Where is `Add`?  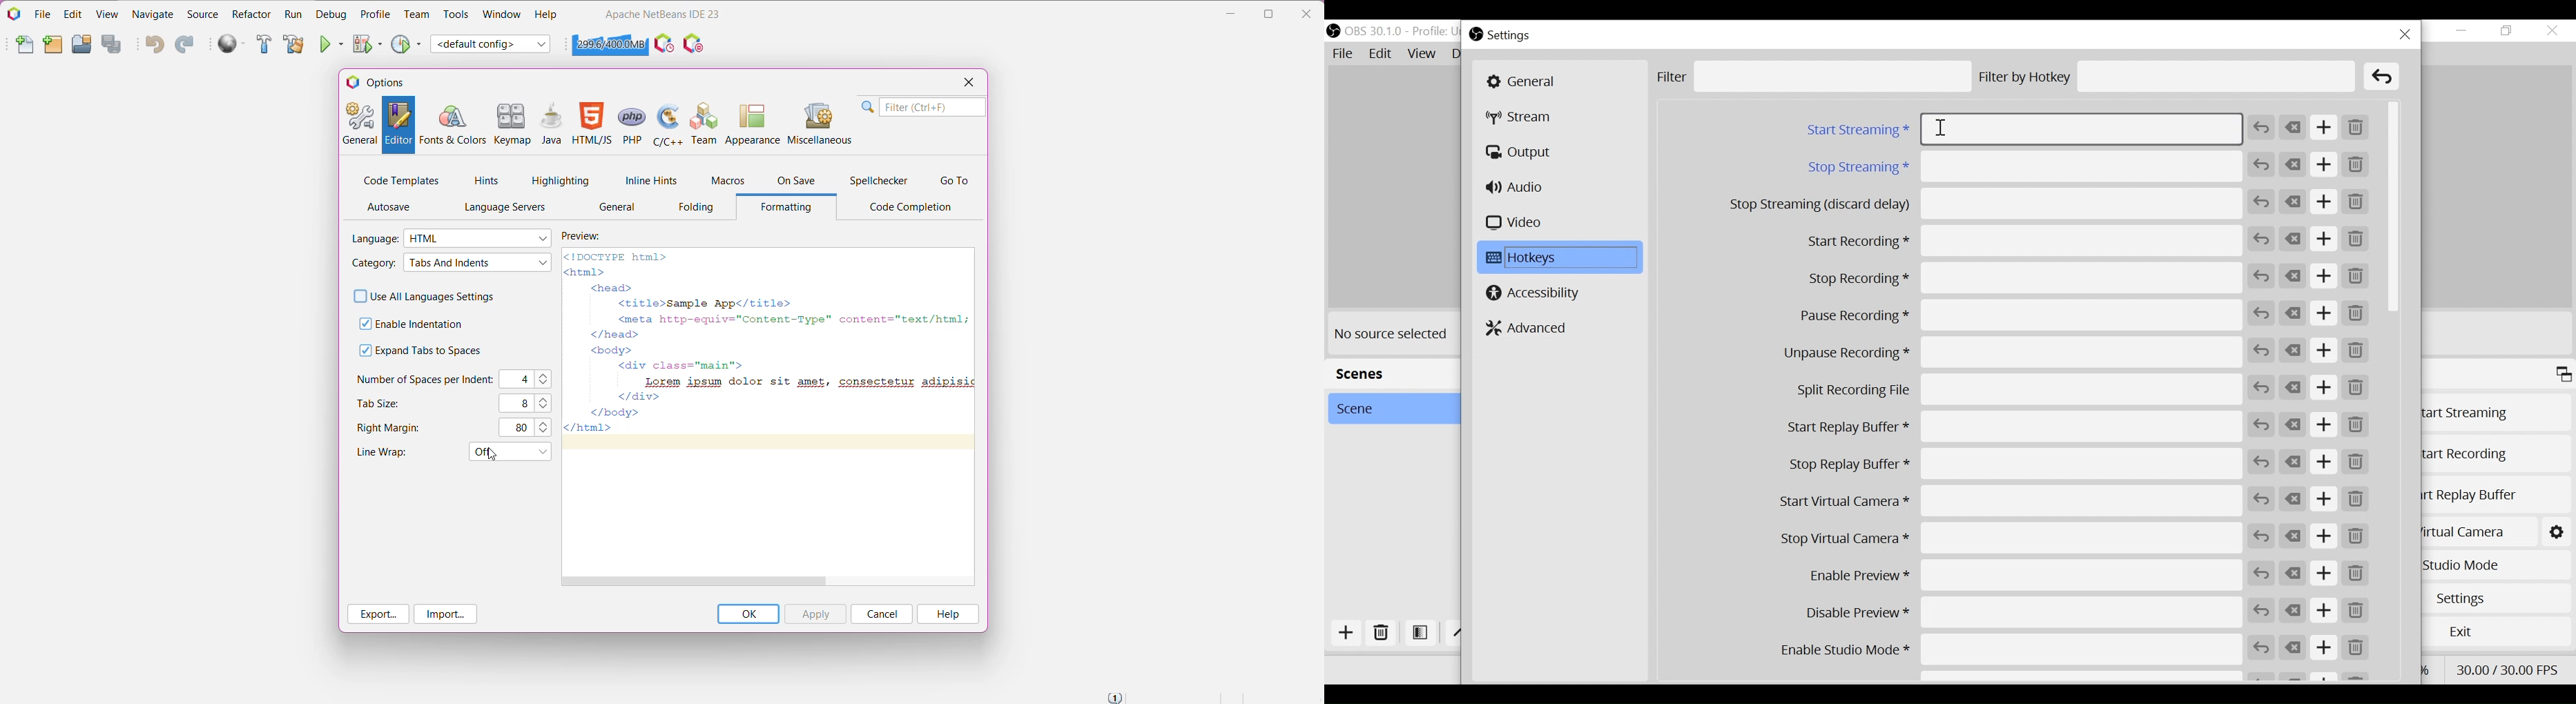
Add is located at coordinates (2325, 537).